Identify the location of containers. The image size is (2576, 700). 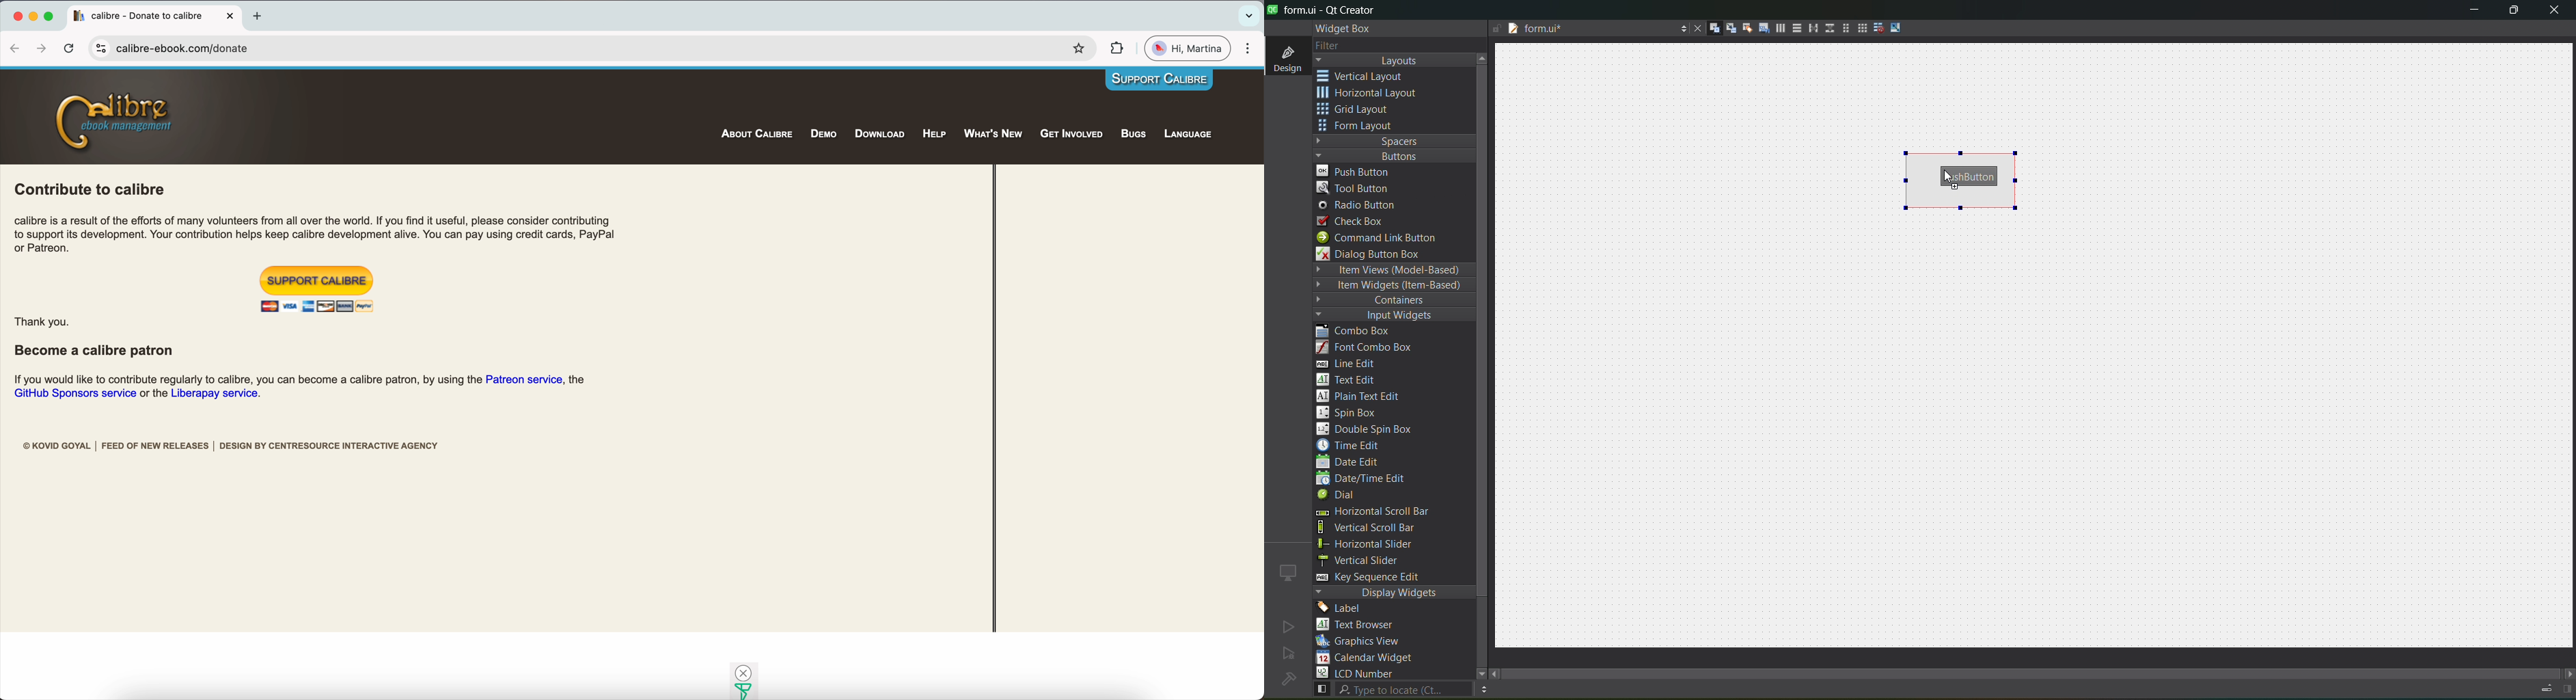
(1387, 301).